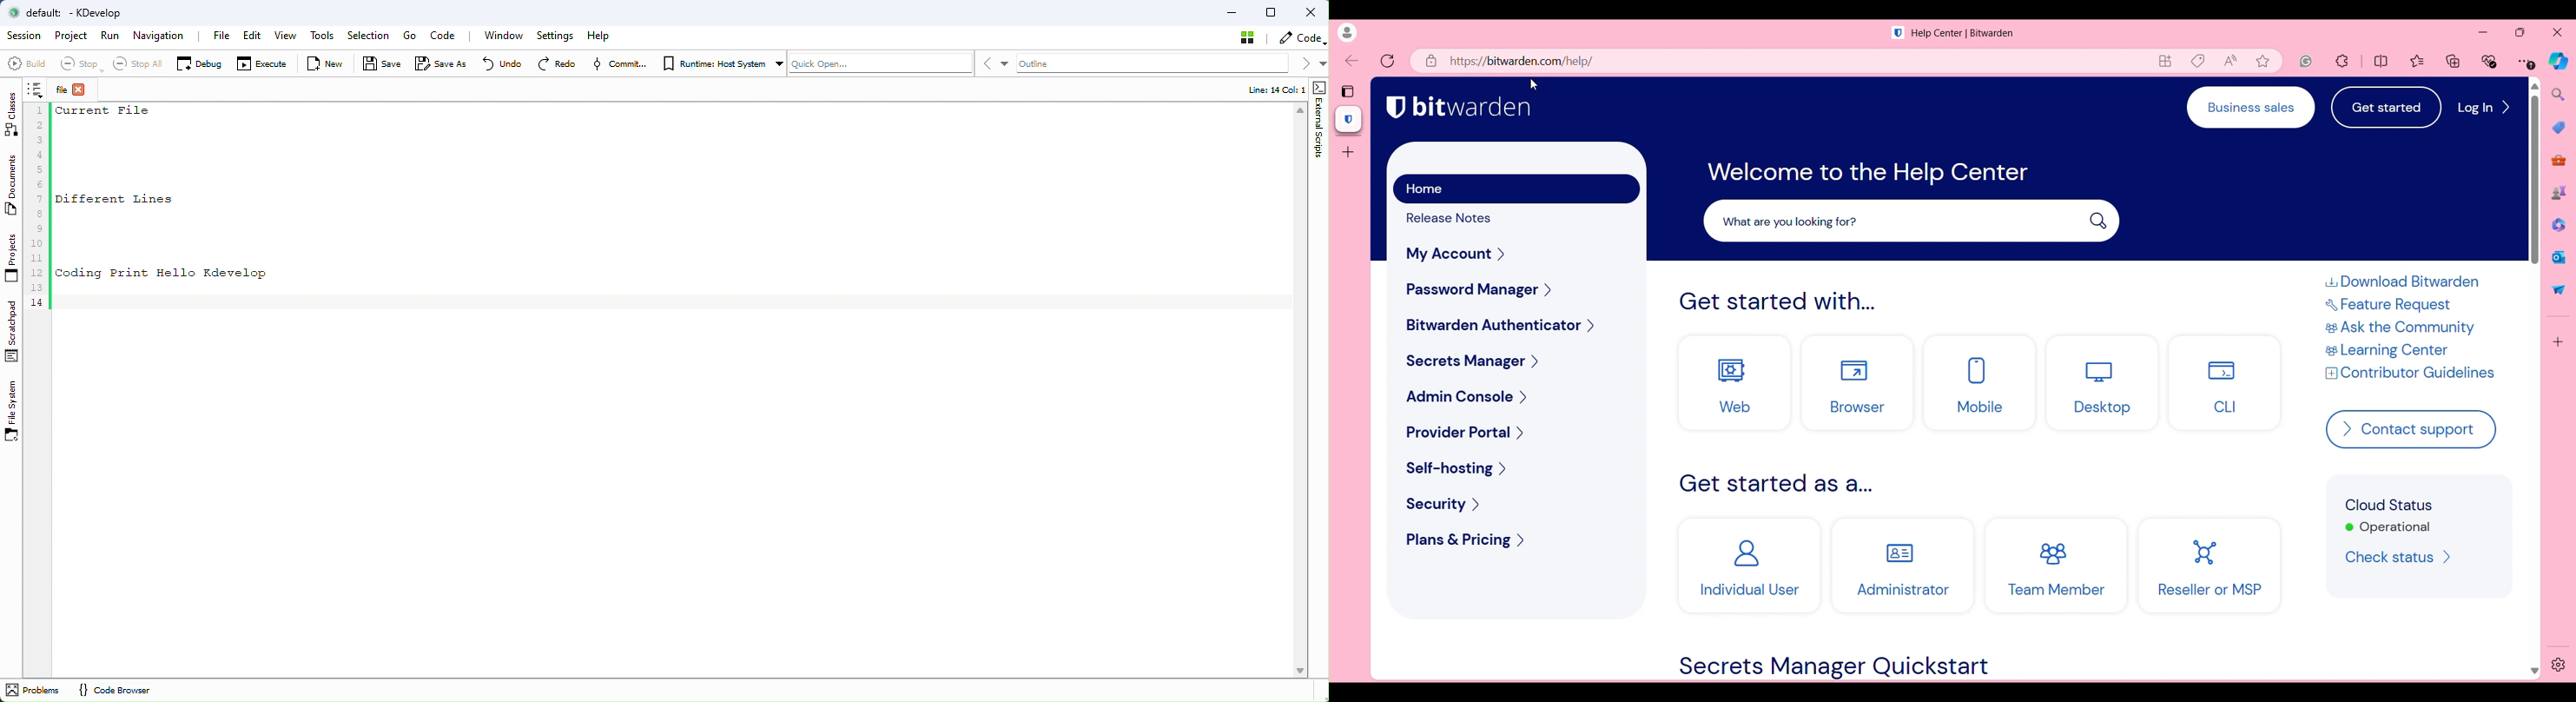 The width and height of the screenshot is (2576, 728). I want to click on Operational, so click(2388, 528).